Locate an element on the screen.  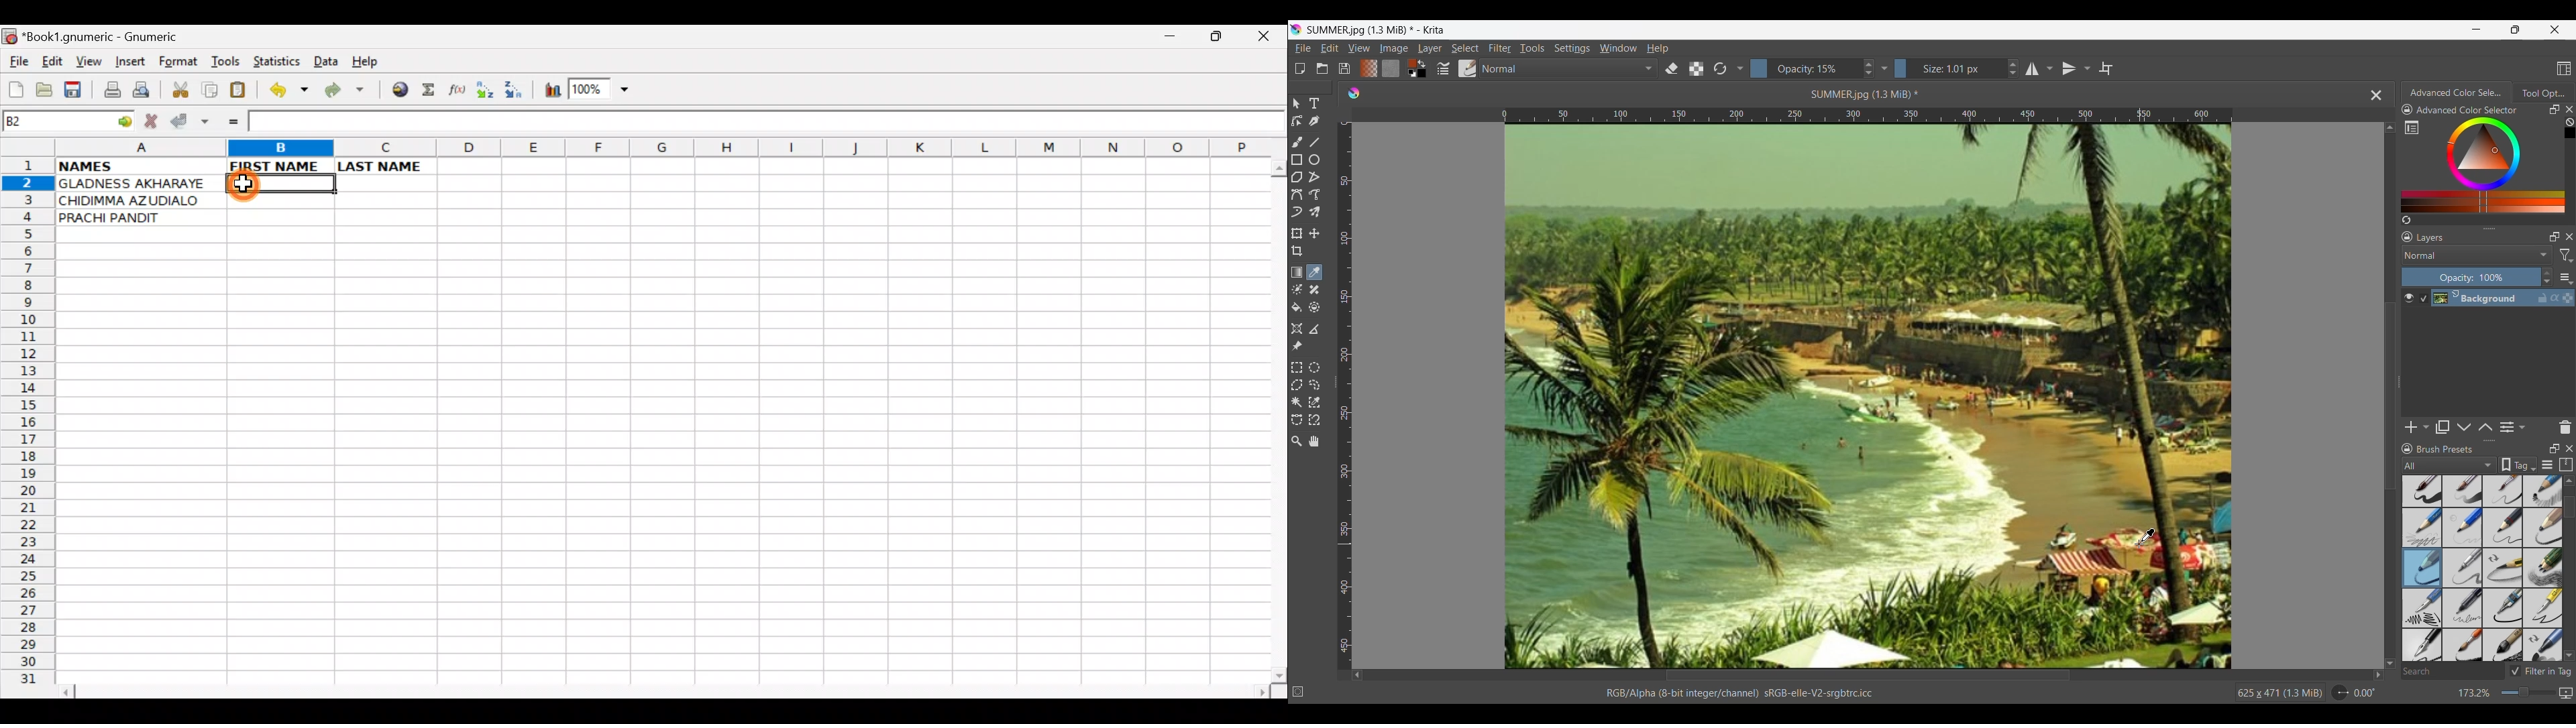
Paste clipboard is located at coordinates (242, 92).